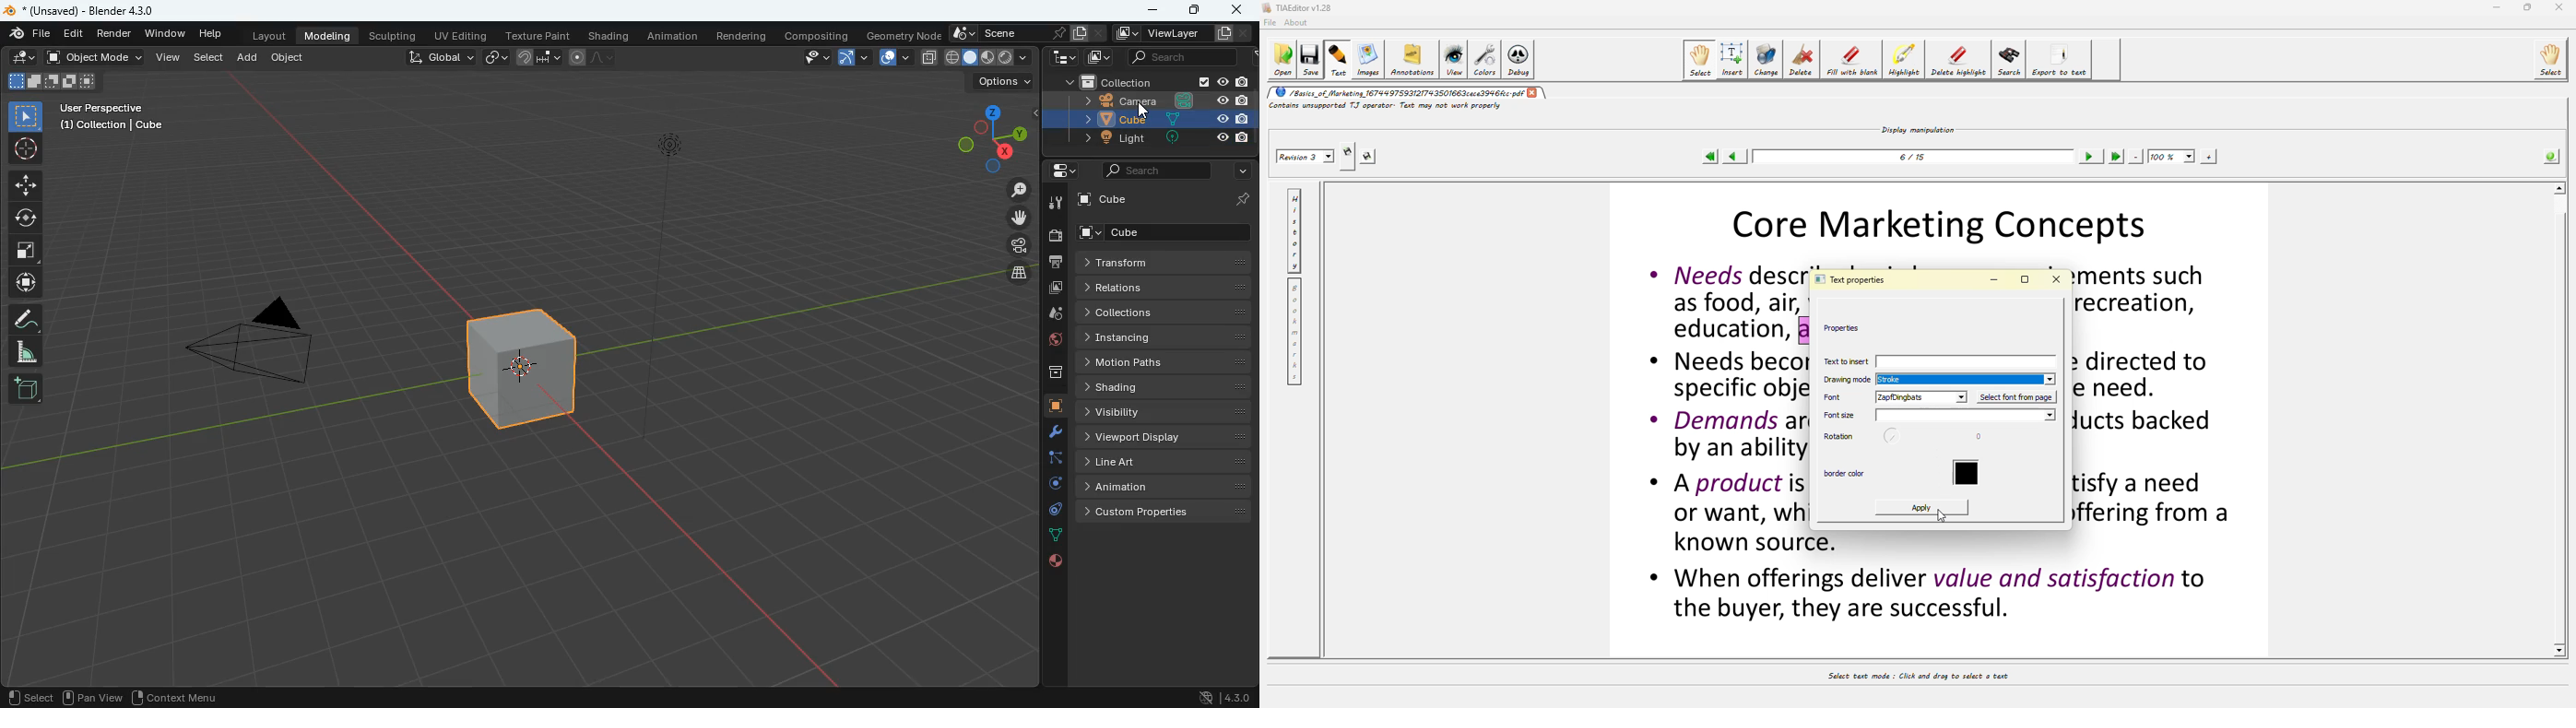  What do you see at coordinates (742, 35) in the screenshot?
I see `rendering` at bounding box center [742, 35].